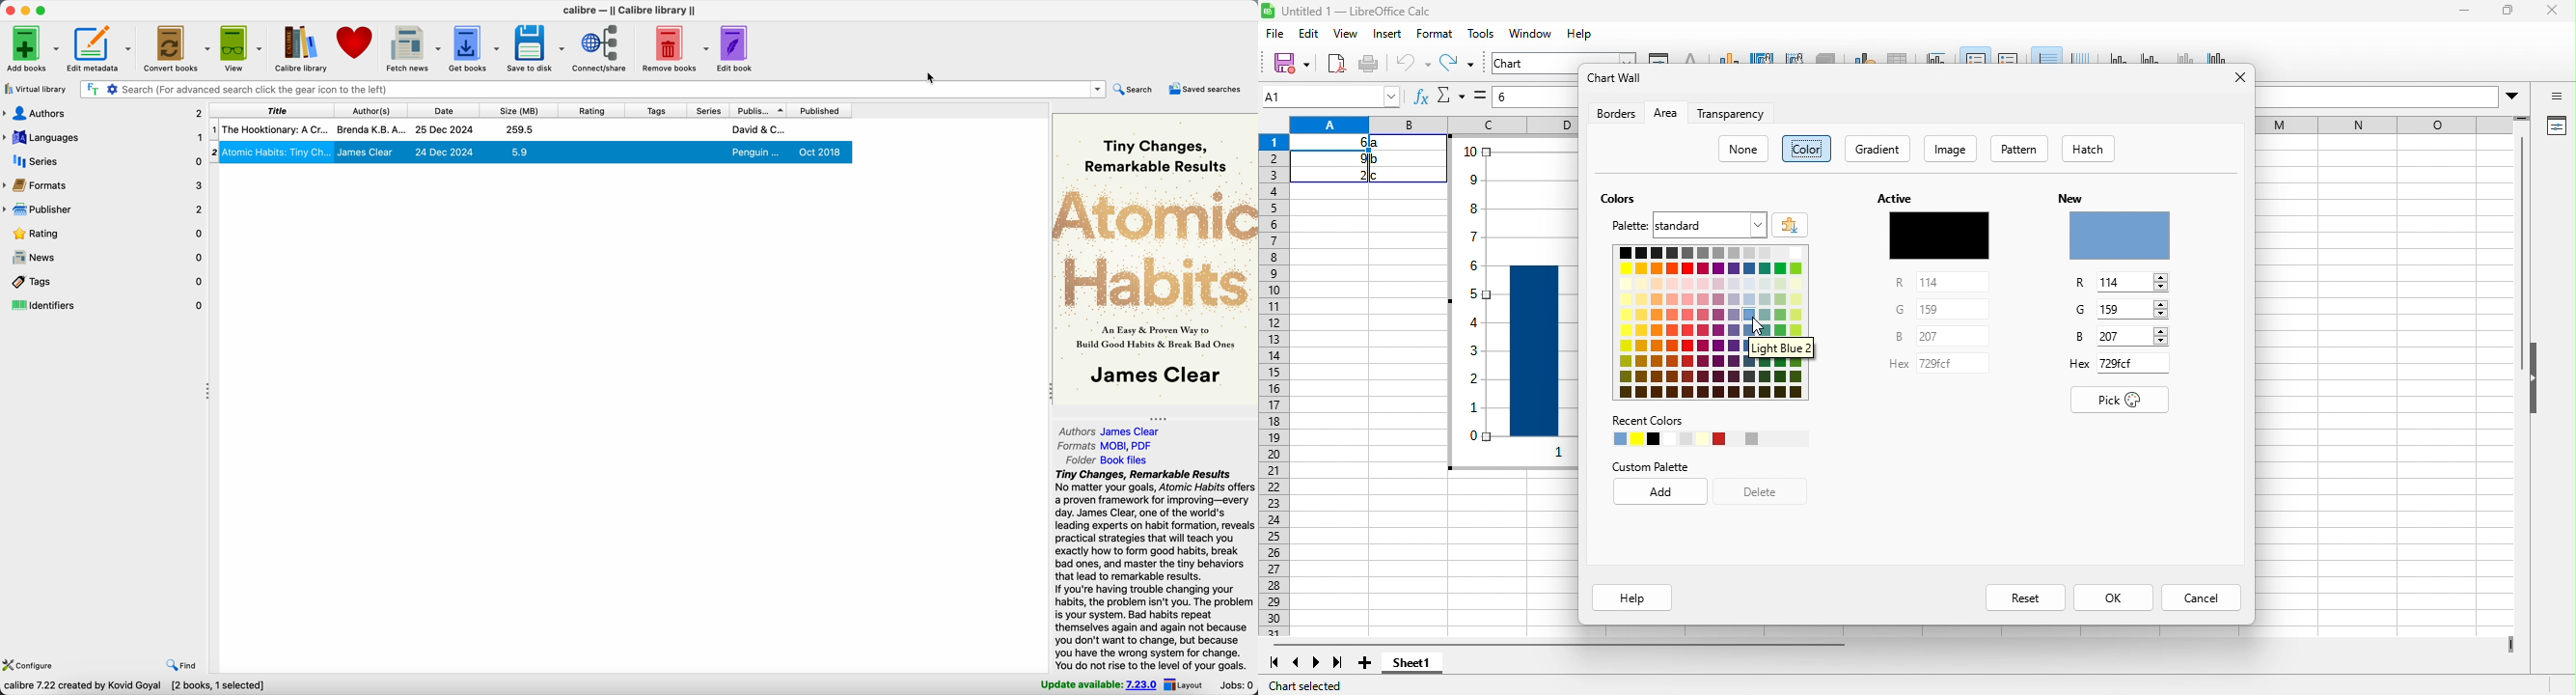  I want to click on 259.5, so click(520, 129).